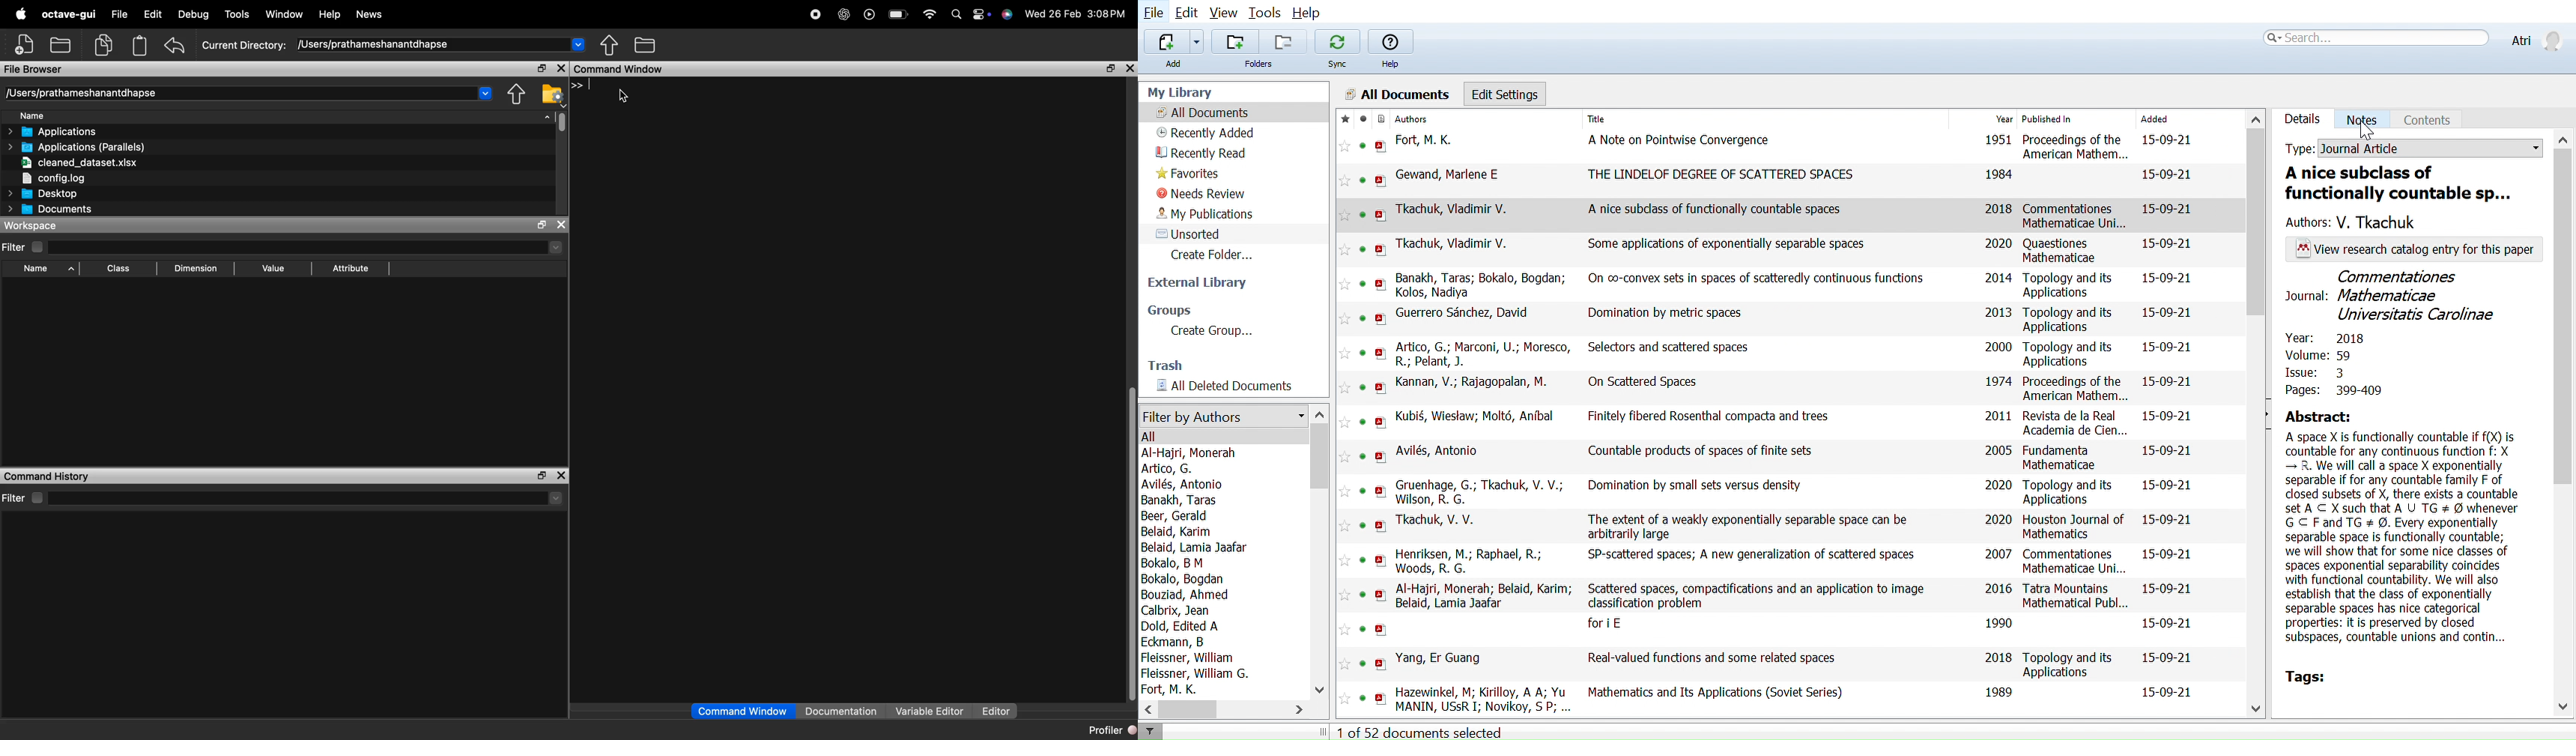 This screenshot has width=2576, height=756. What do you see at coordinates (2308, 679) in the screenshot?
I see `Tags:` at bounding box center [2308, 679].